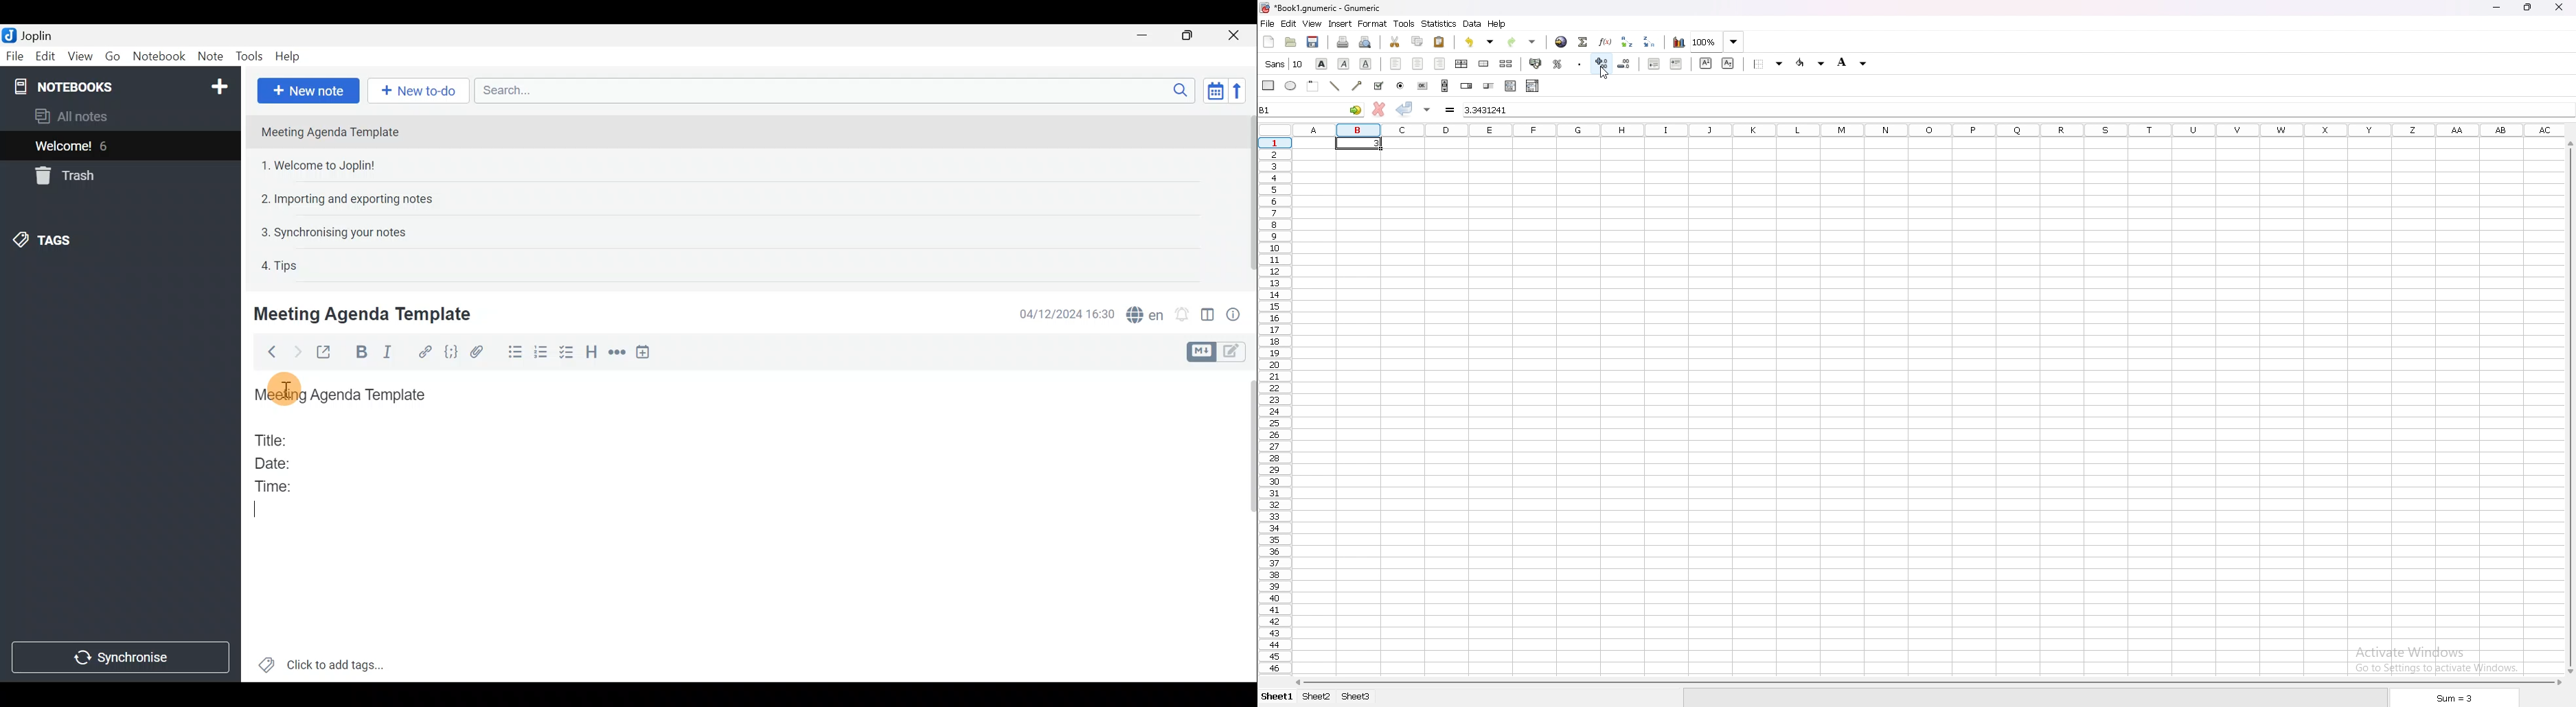 The image size is (2576, 728). Describe the element at coordinates (1428, 110) in the screenshot. I see `accept changes in multiple cells` at that location.